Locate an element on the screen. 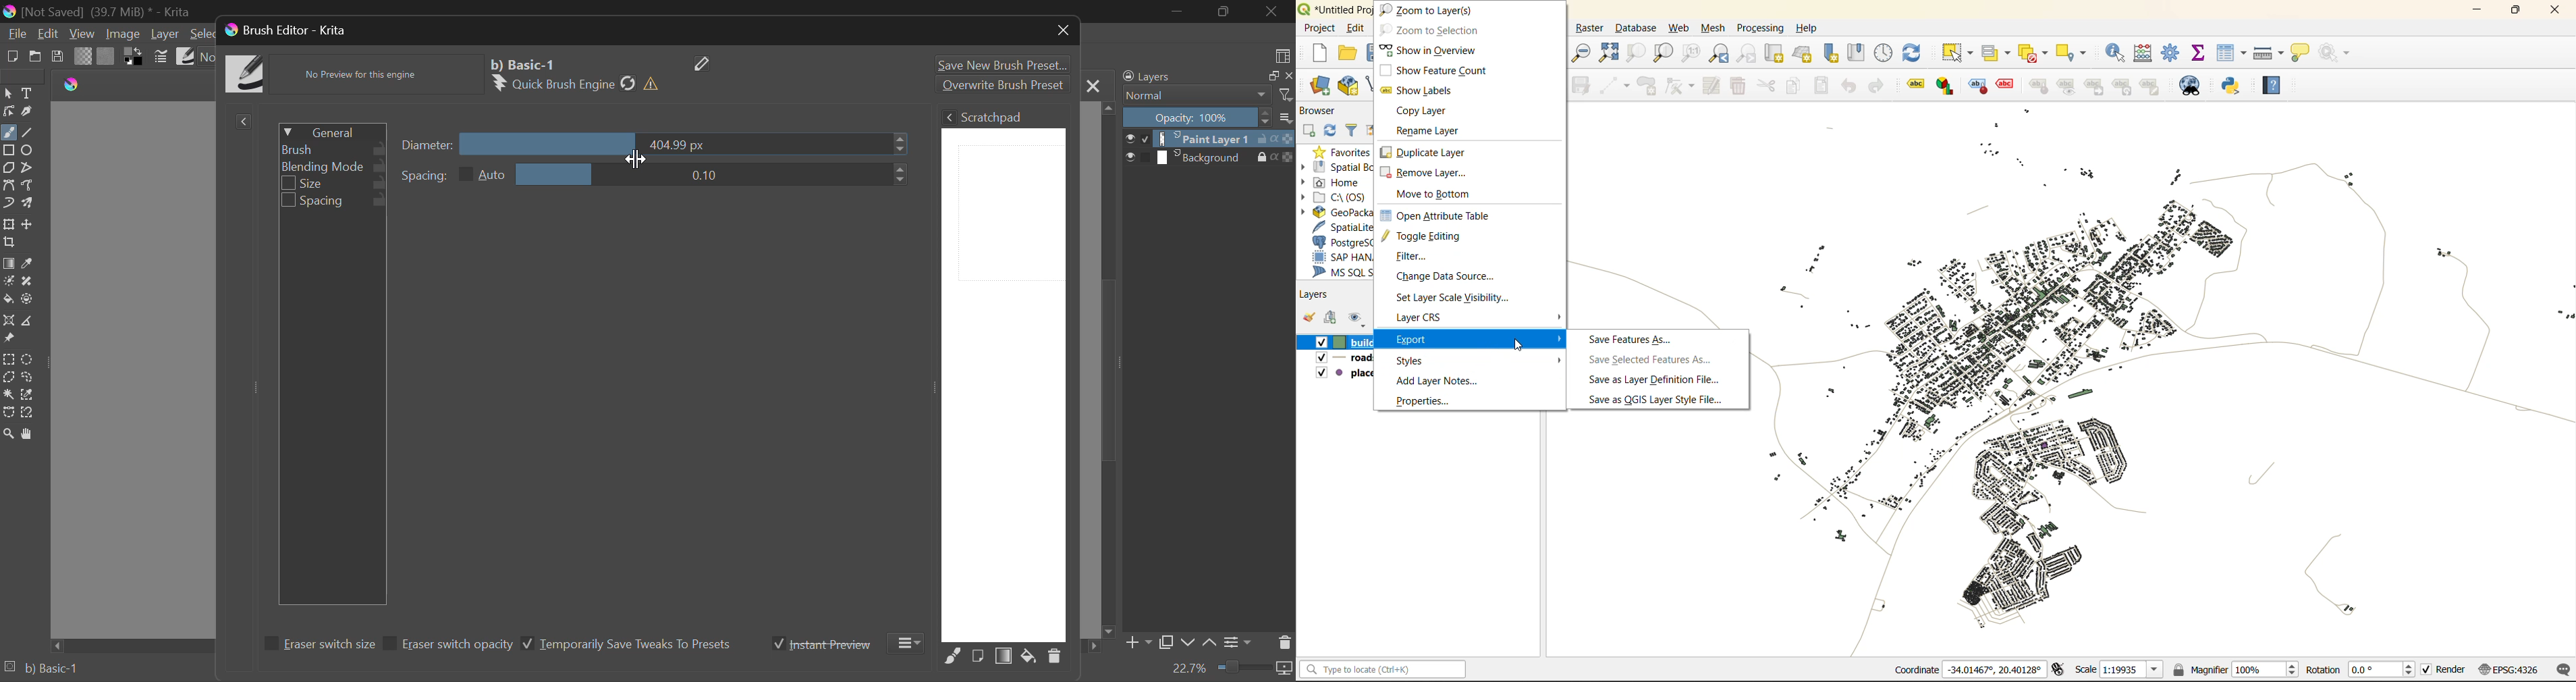  Temporarily Save Tweaks To Presets is located at coordinates (626, 644).